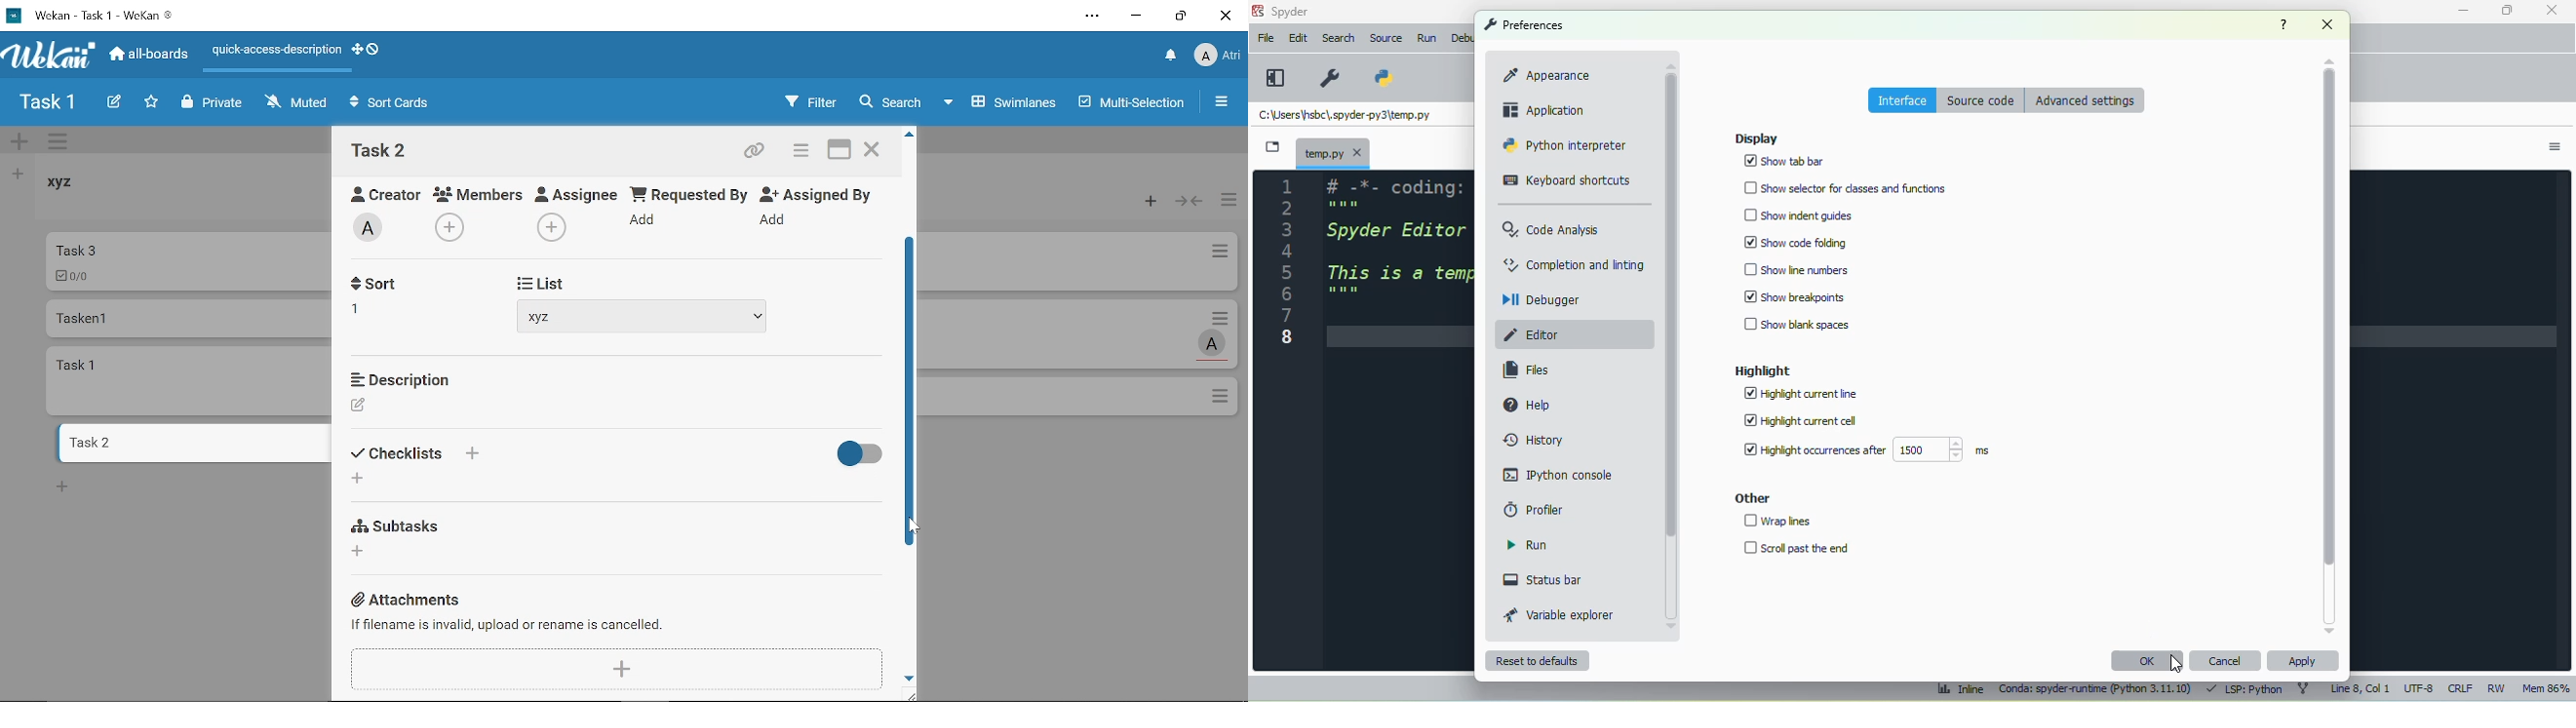  Describe the element at coordinates (1291, 12) in the screenshot. I see `spyder` at that location.